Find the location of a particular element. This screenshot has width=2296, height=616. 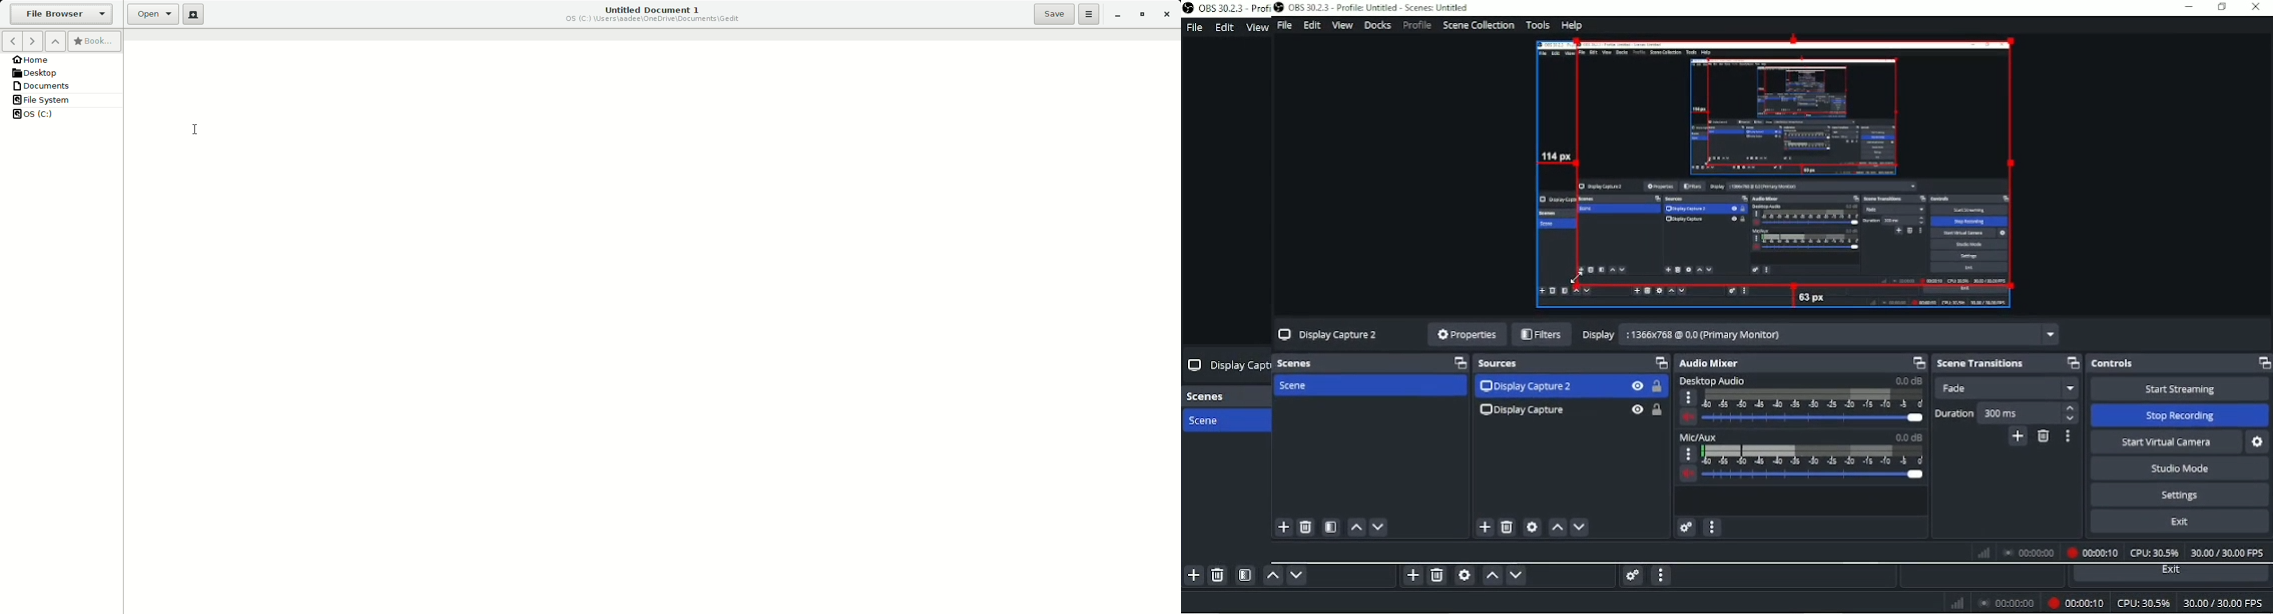

Documents is located at coordinates (43, 86).